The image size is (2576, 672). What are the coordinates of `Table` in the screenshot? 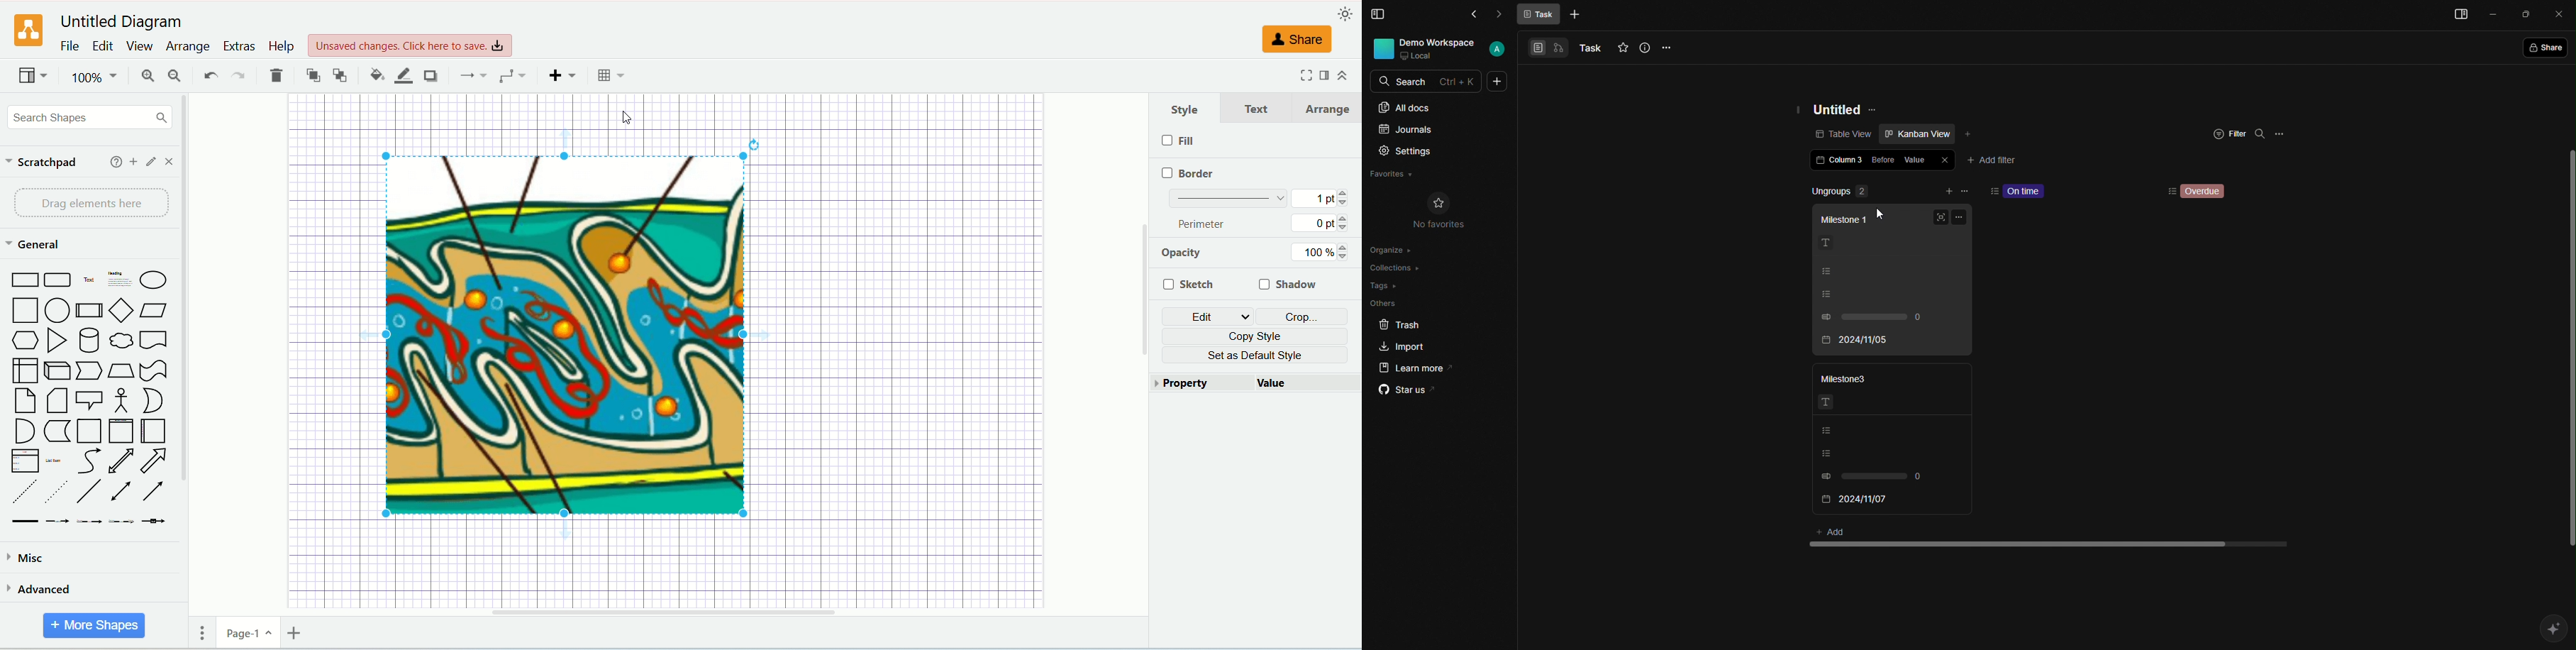 It's located at (608, 76).